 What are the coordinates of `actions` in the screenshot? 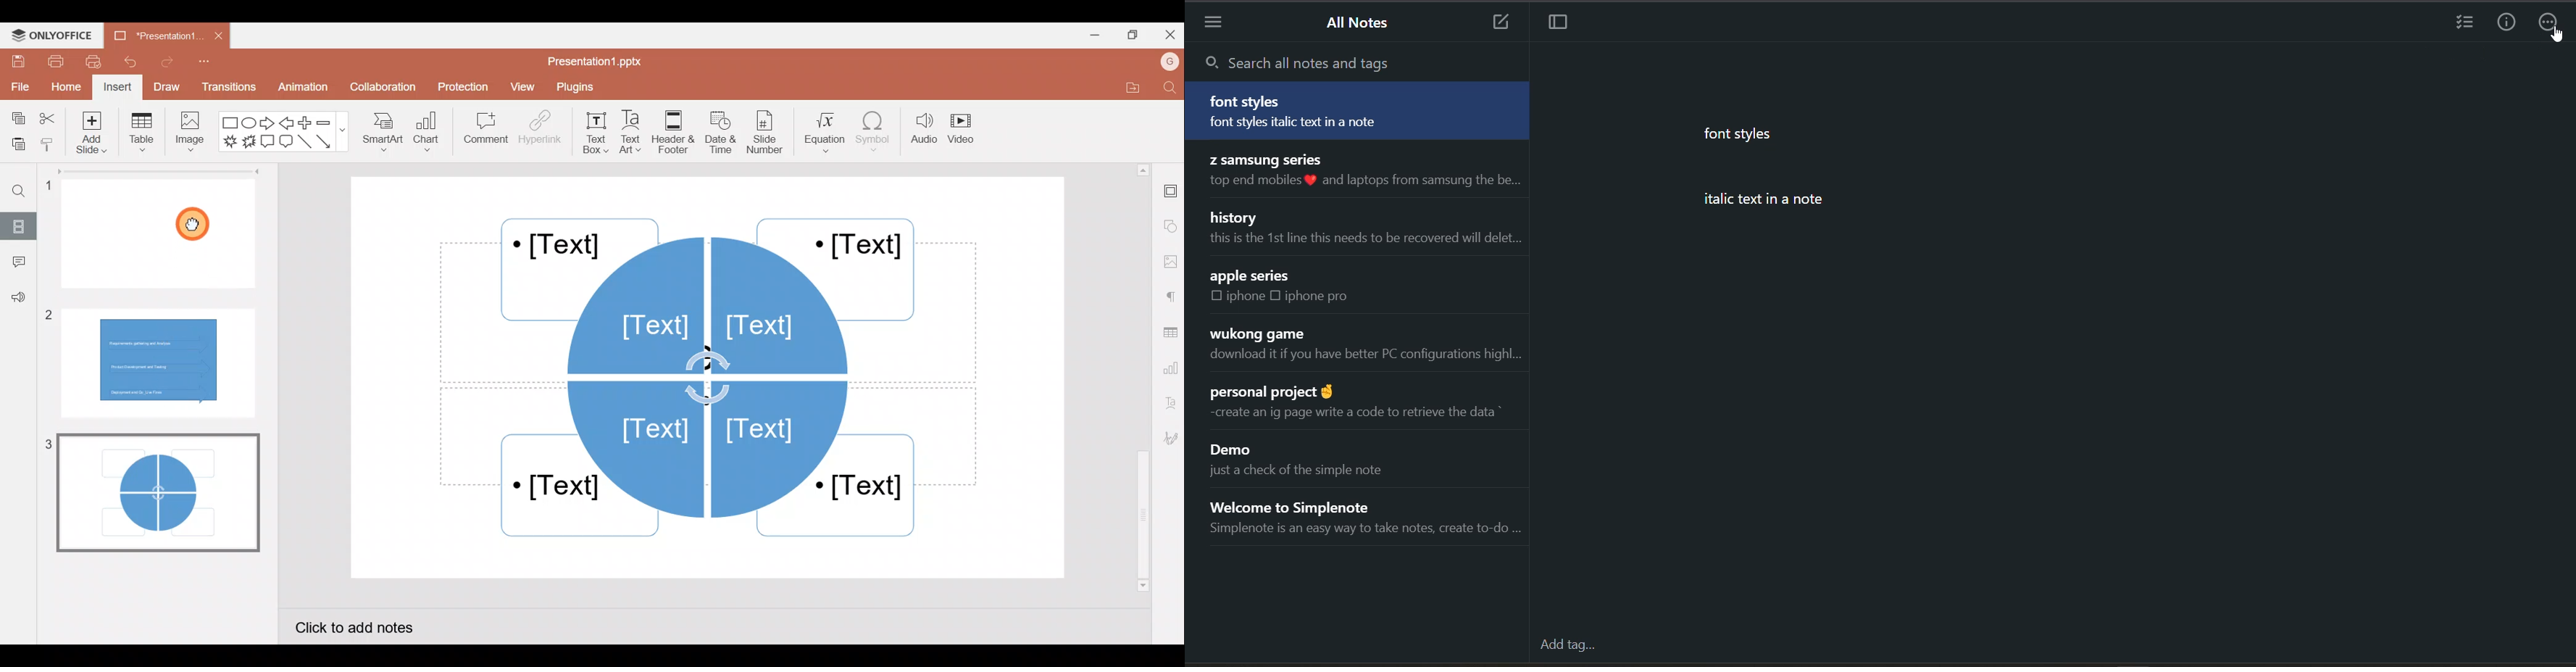 It's located at (2552, 20).